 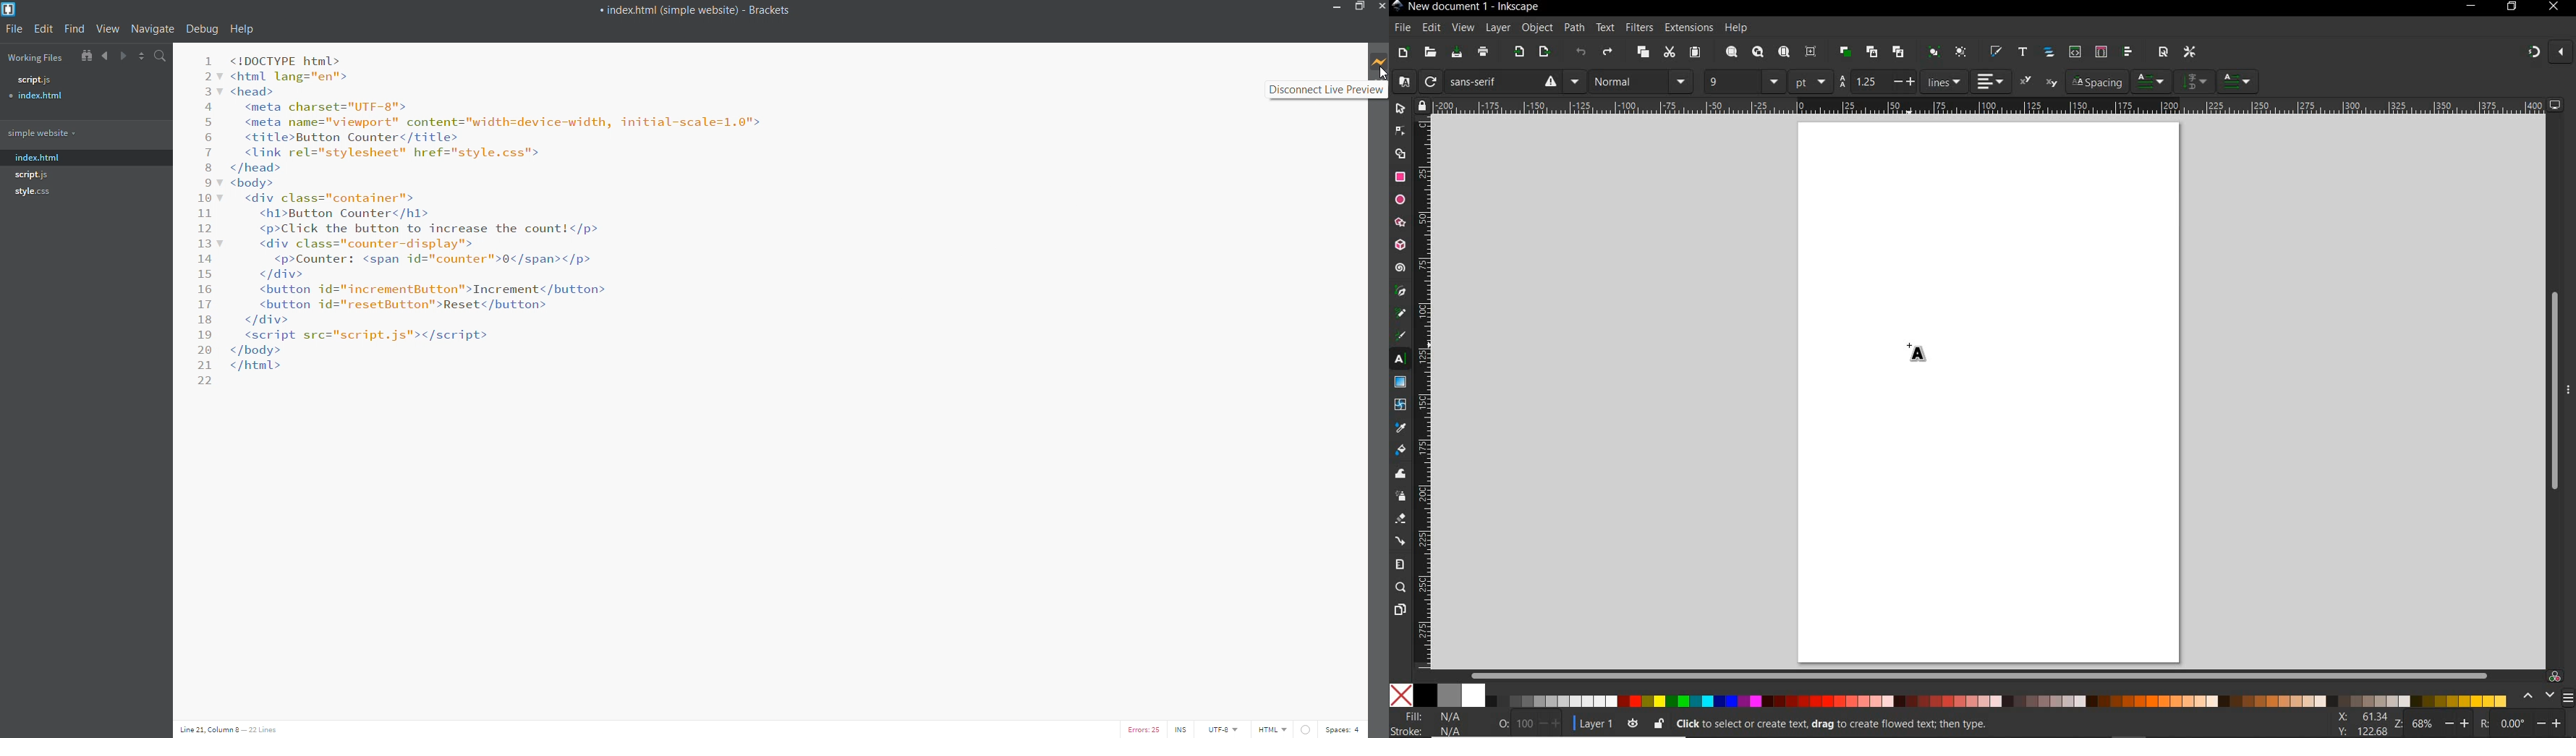 I want to click on AA, so click(x=1842, y=82).